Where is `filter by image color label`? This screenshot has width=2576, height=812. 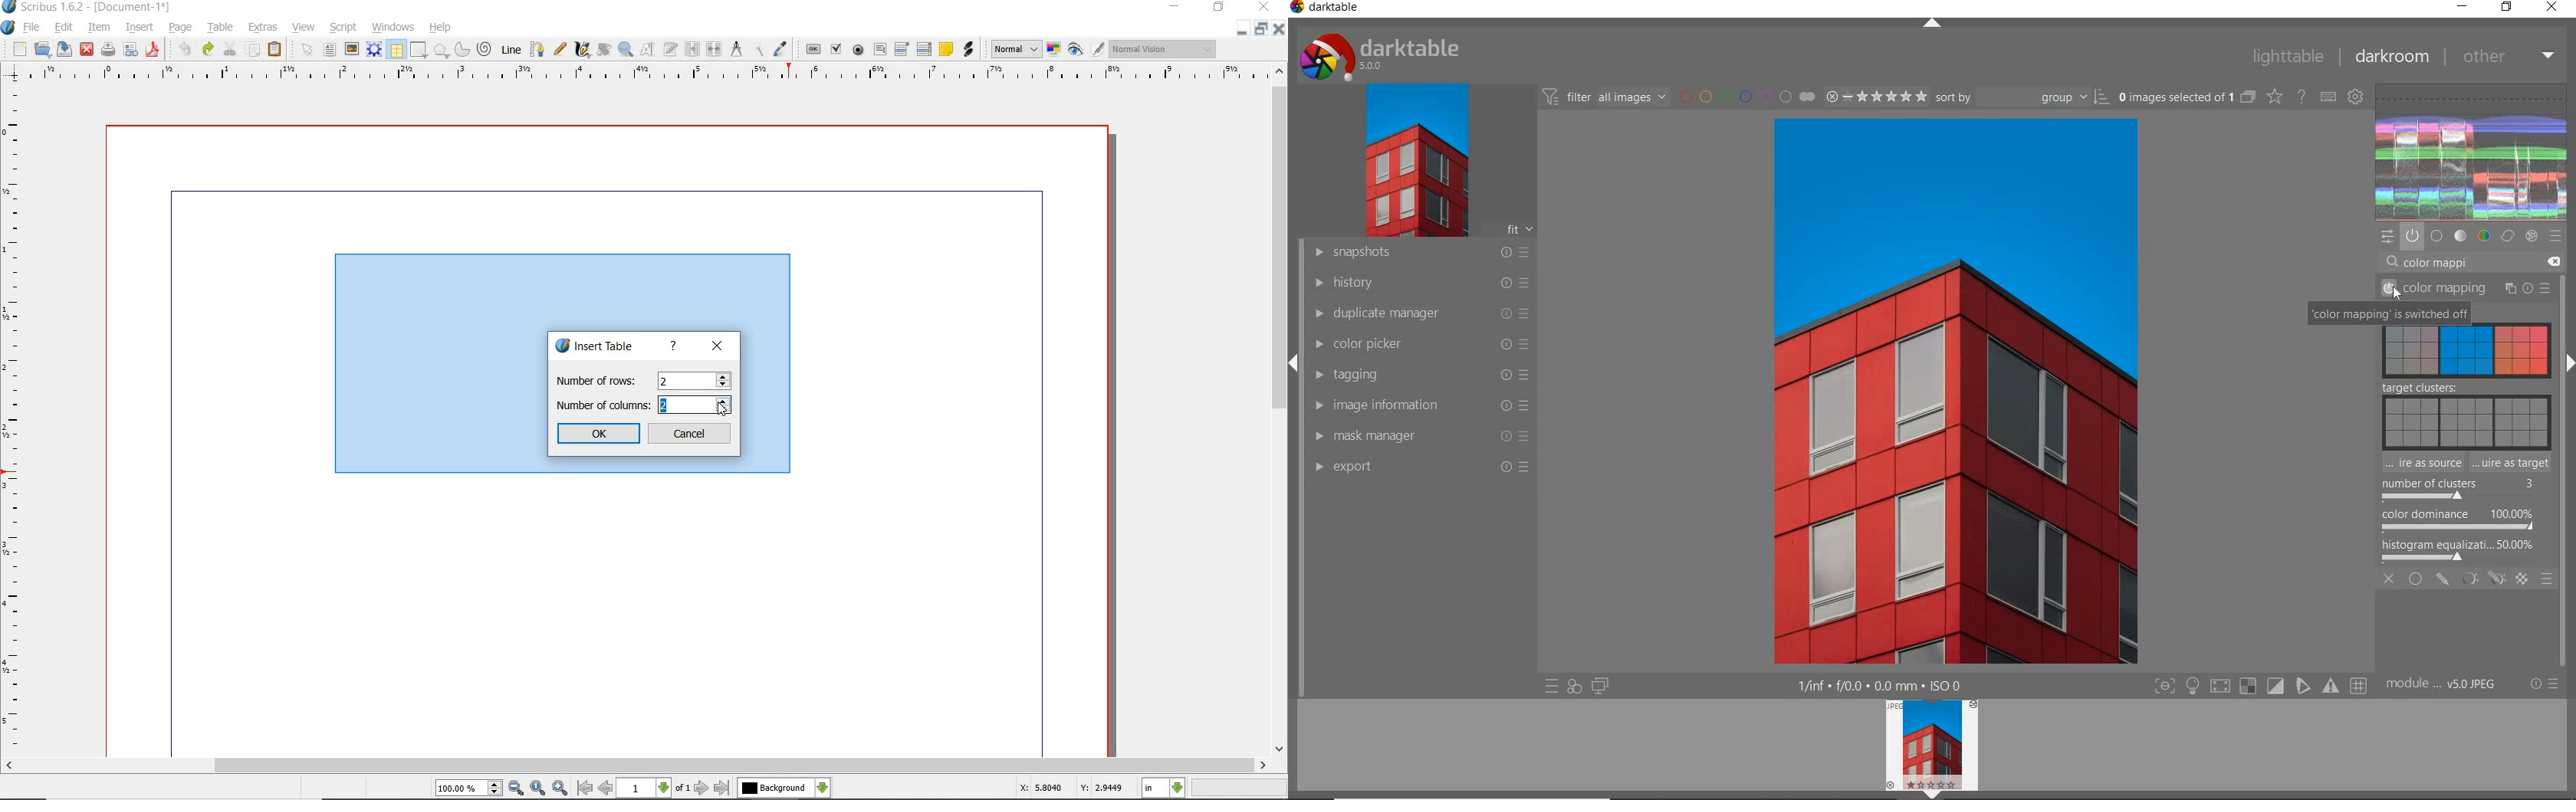
filter by image color label is located at coordinates (1744, 96).